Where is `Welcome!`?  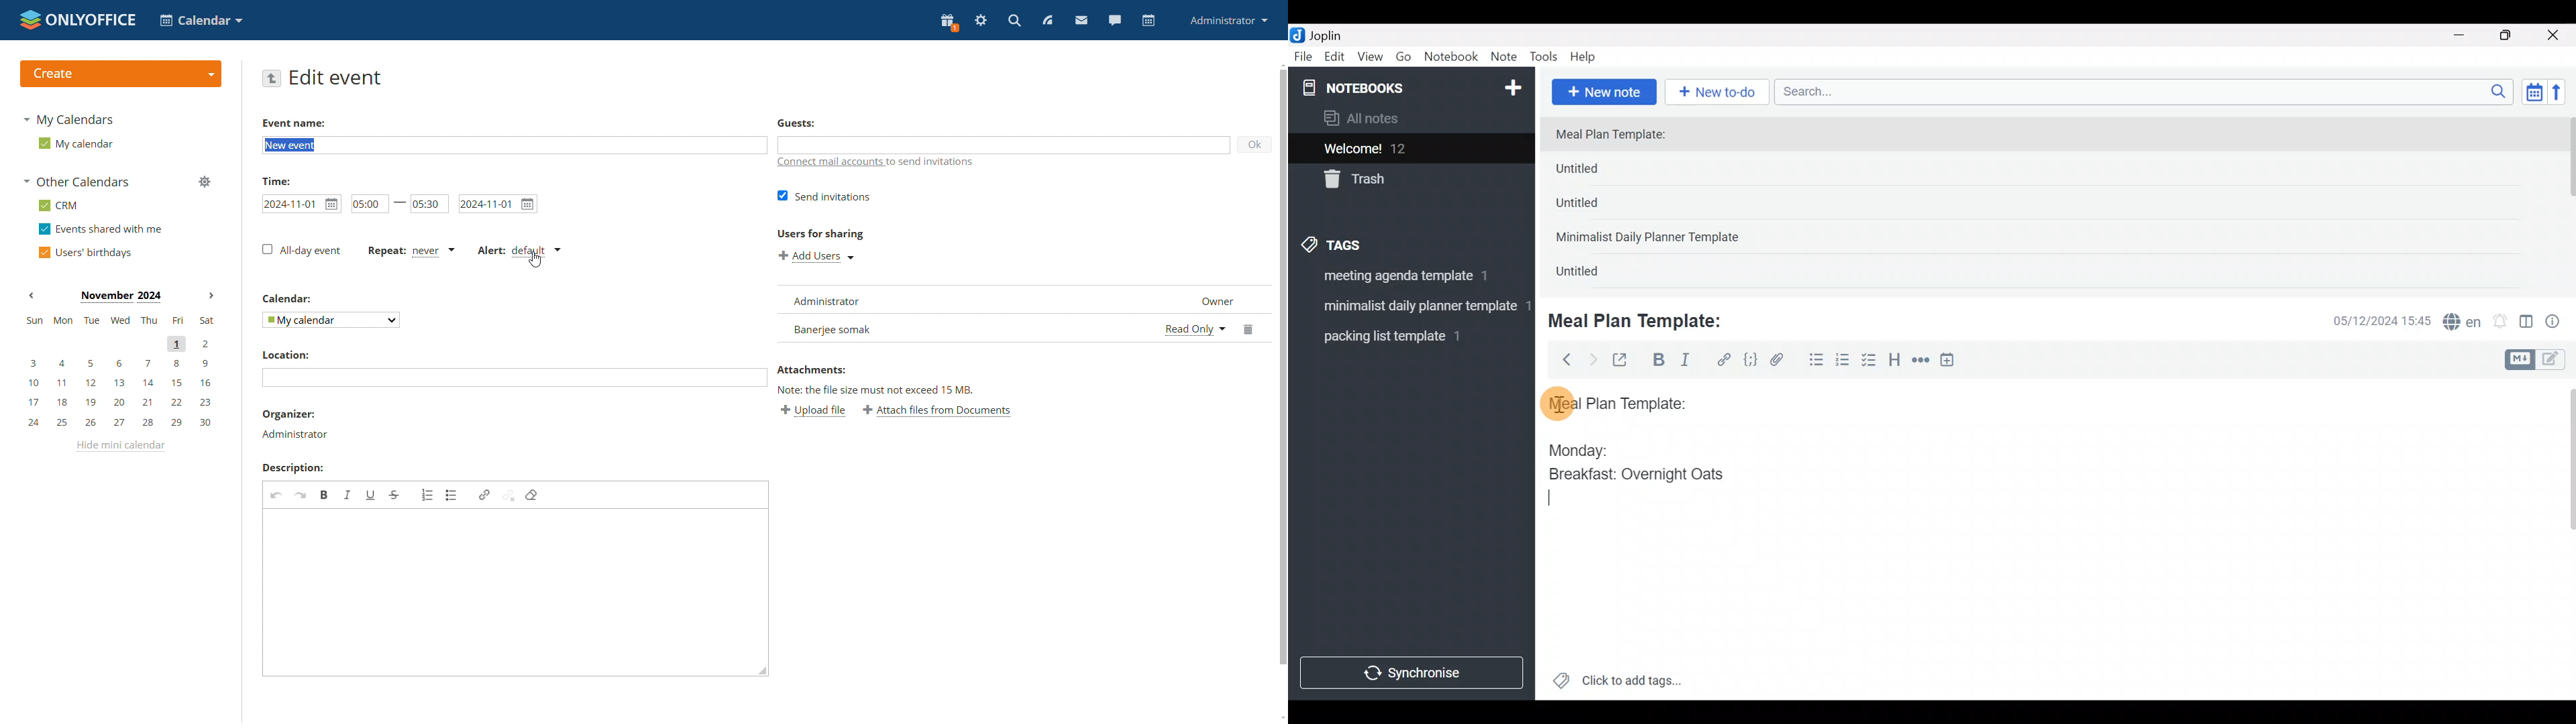
Welcome! is located at coordinates (1409, 149).